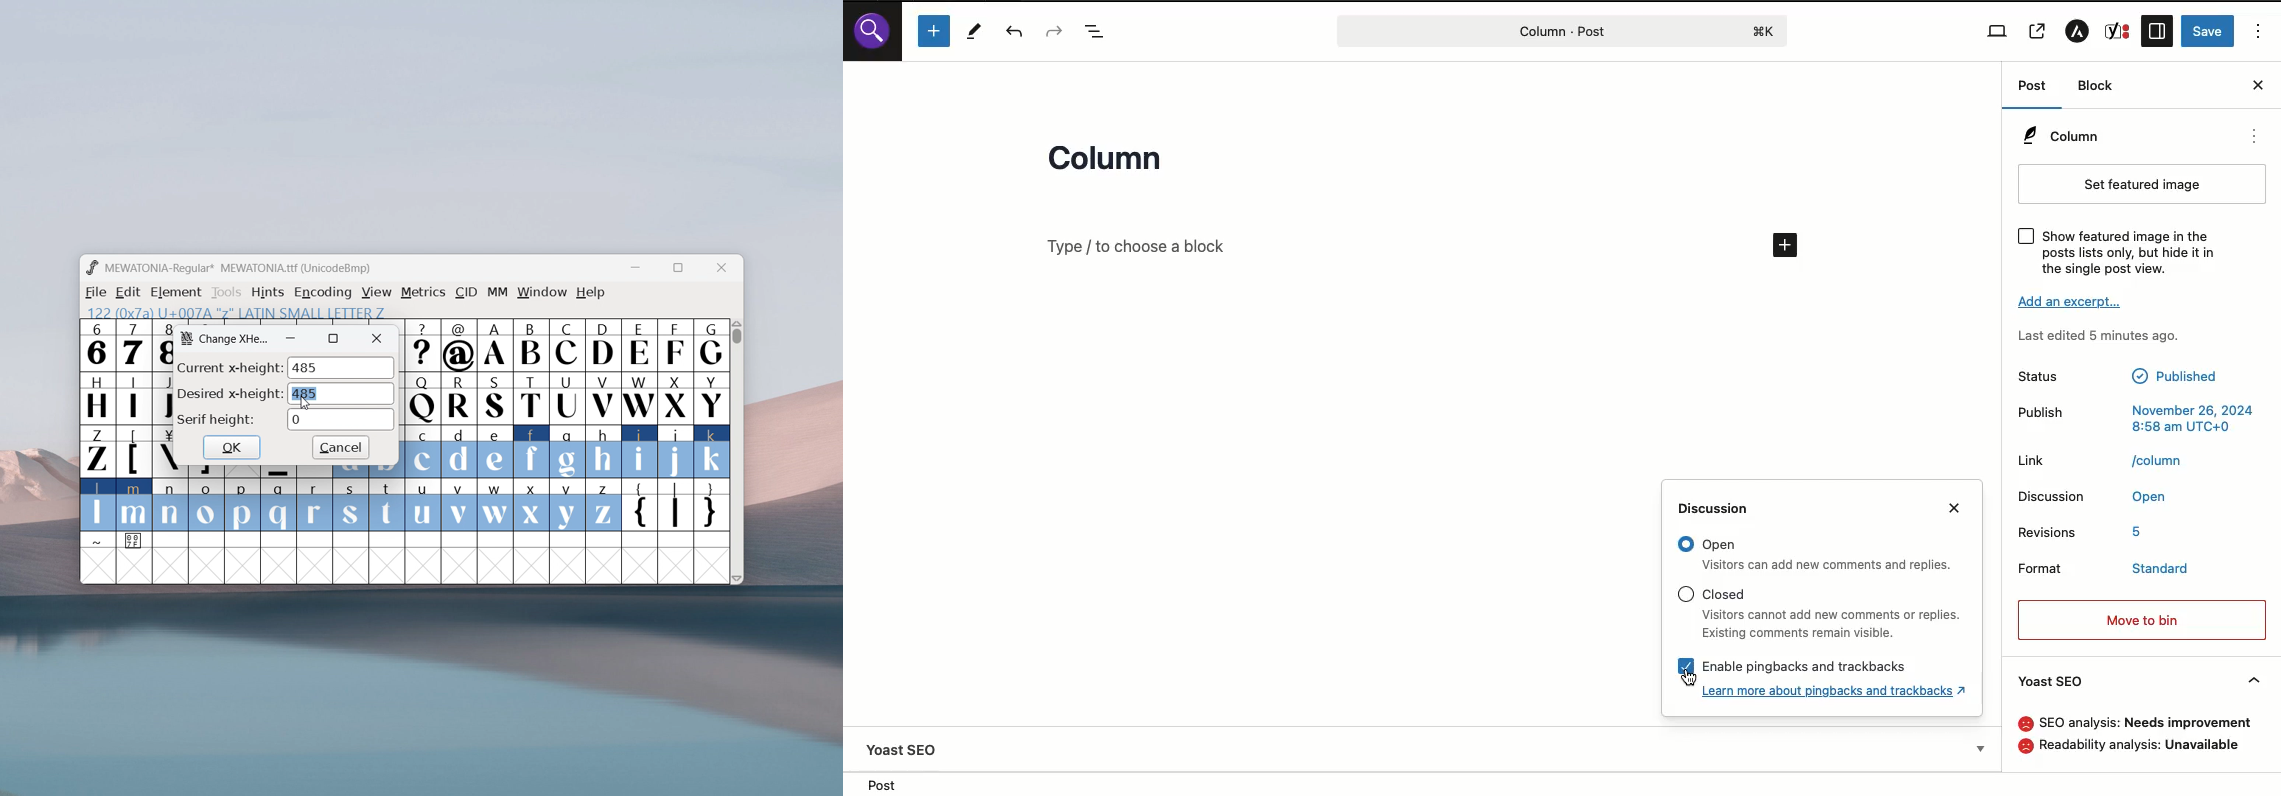 This screenshot has width=2296, height=812. I want to click on Analysis, so click(2141, 746).